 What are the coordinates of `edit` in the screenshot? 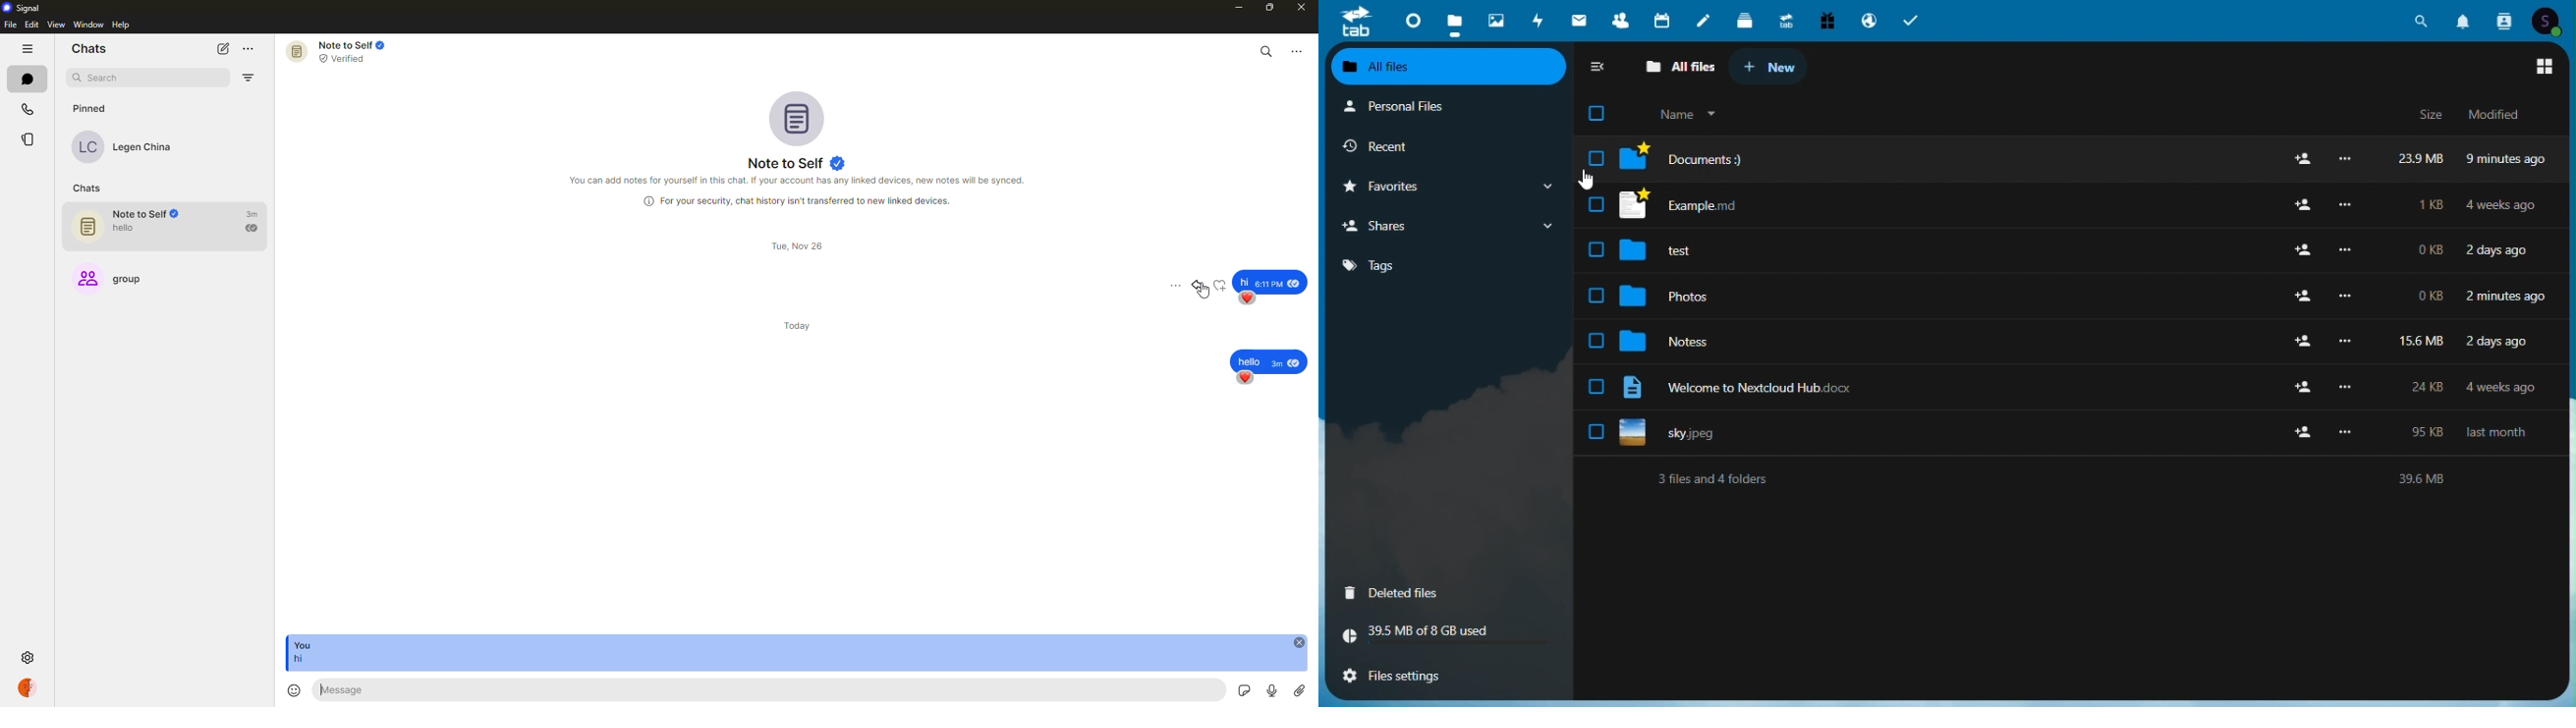 It's located at (31, 24).